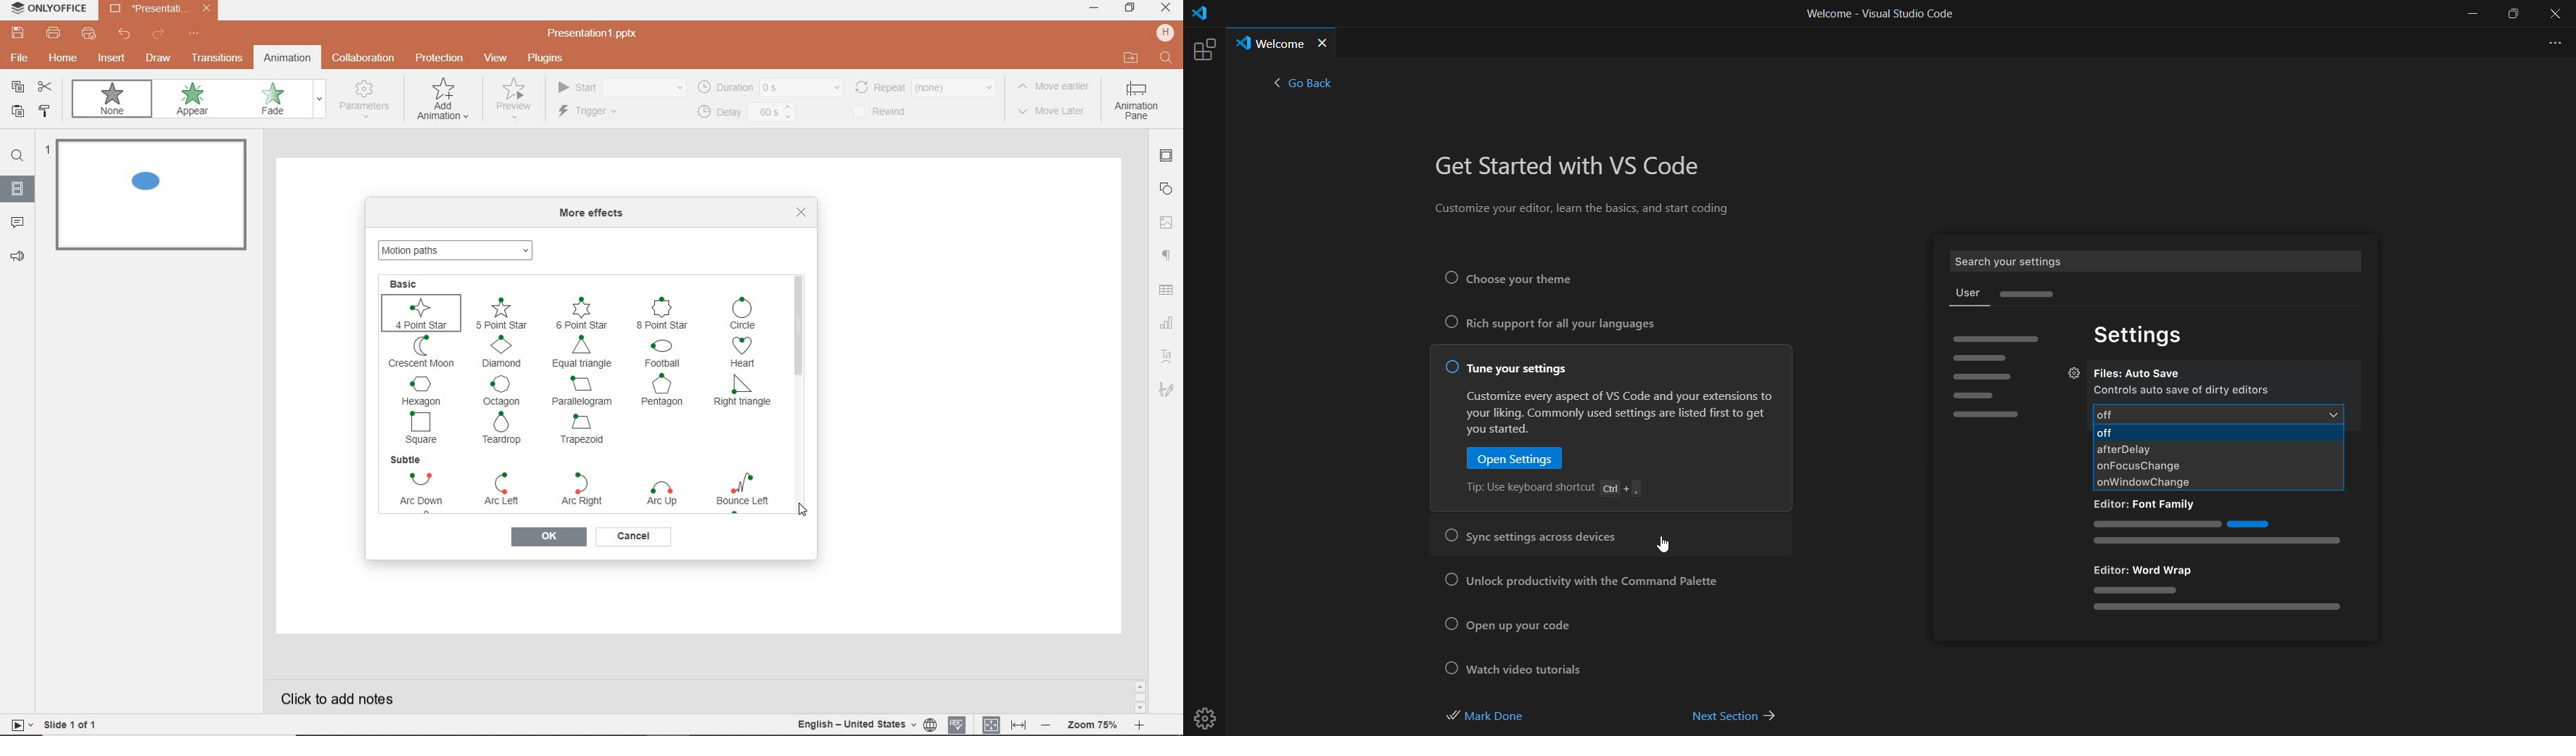 The image size is (2576, 756). I want to click on rewind, so click(888, 112).